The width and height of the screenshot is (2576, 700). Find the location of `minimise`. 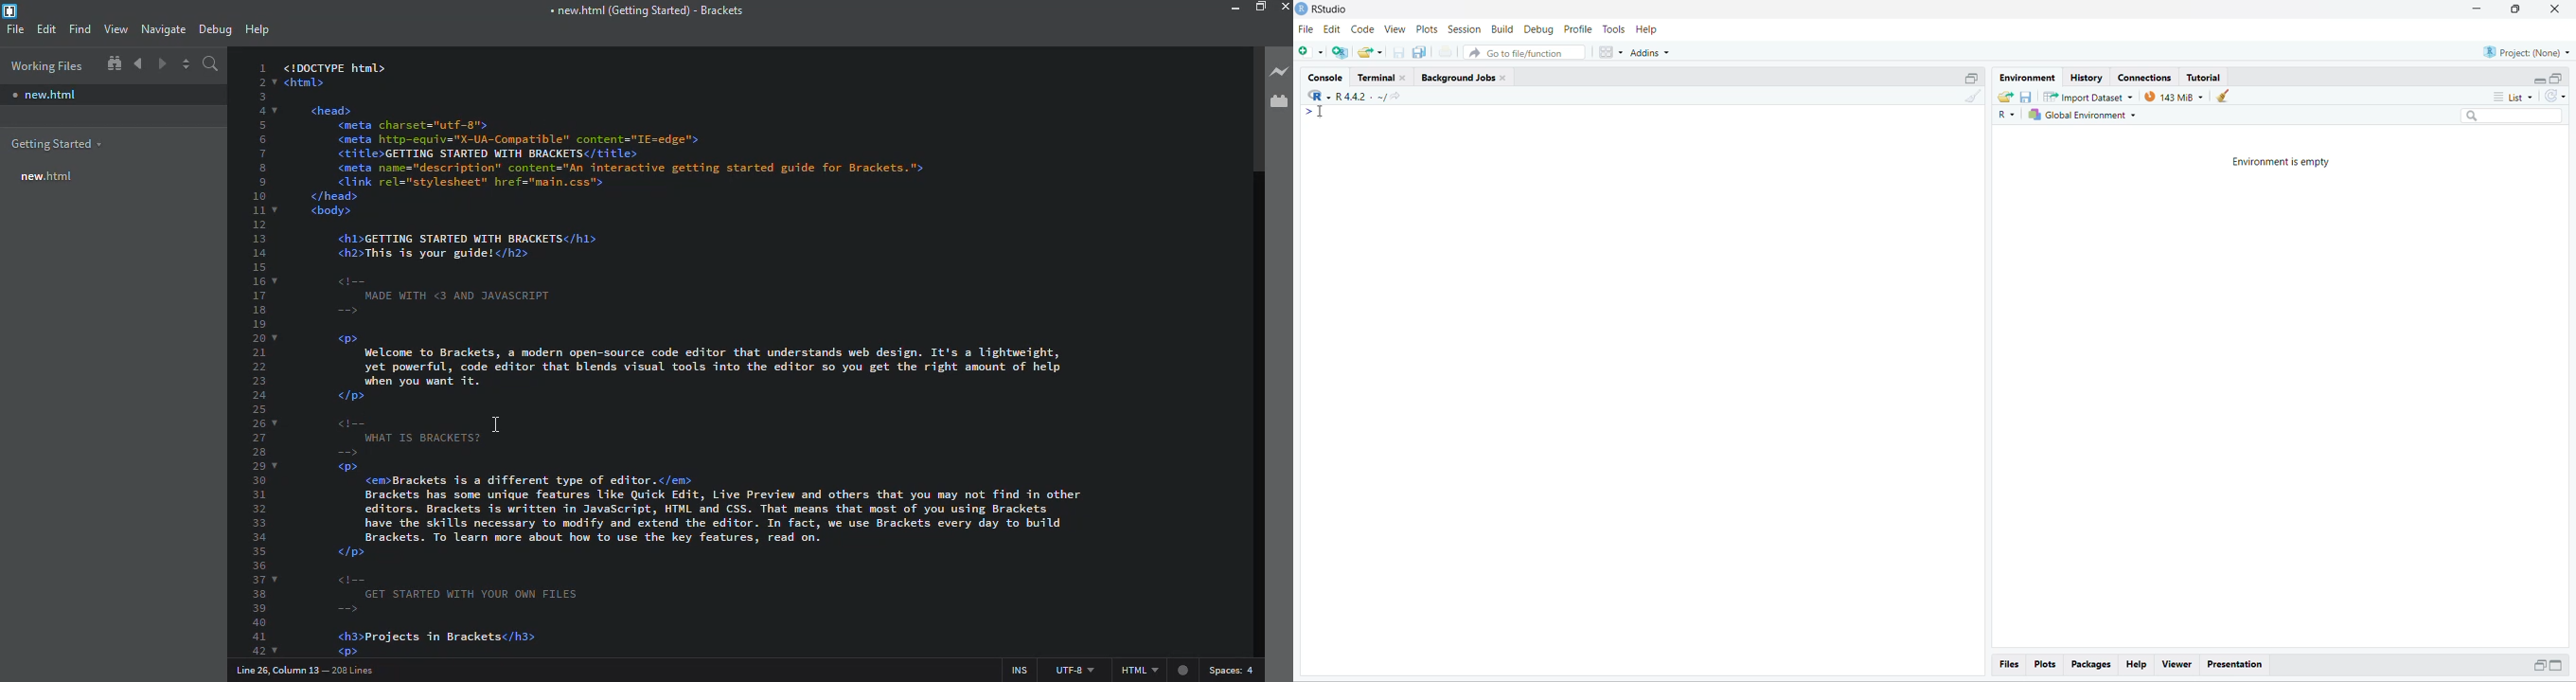

minimise is located at coordinates (2478, 8).